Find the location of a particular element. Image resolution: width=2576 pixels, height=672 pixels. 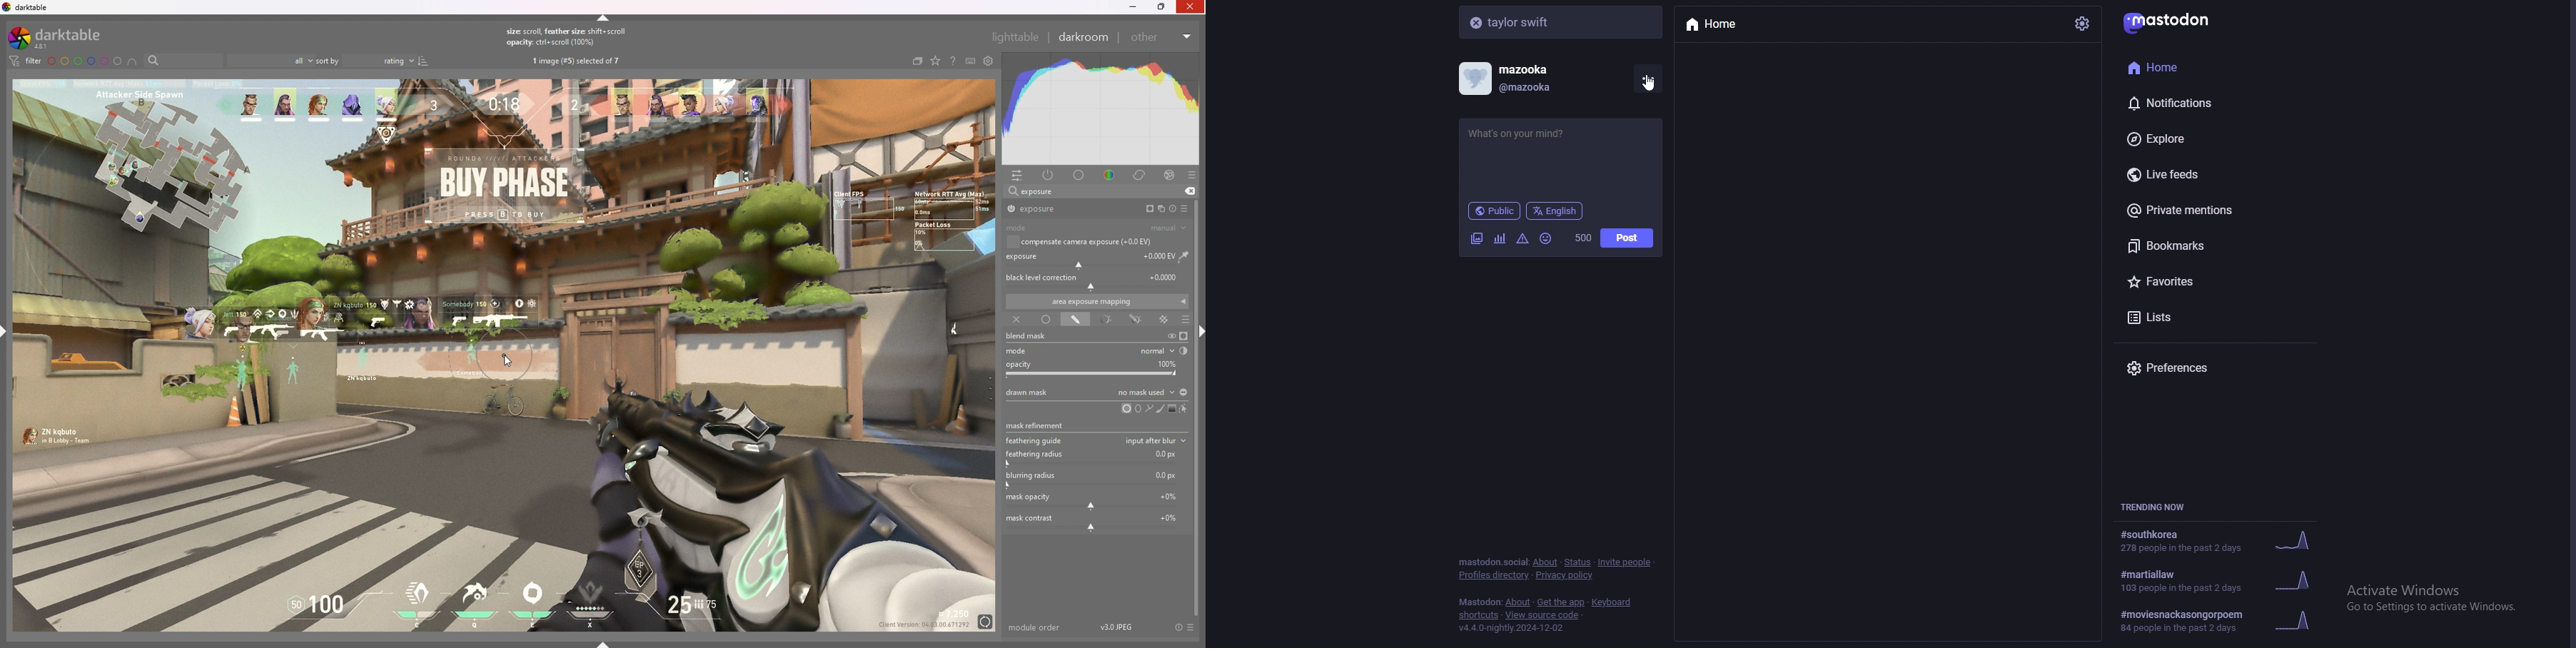

sort by is located at coordinates (366, 60).